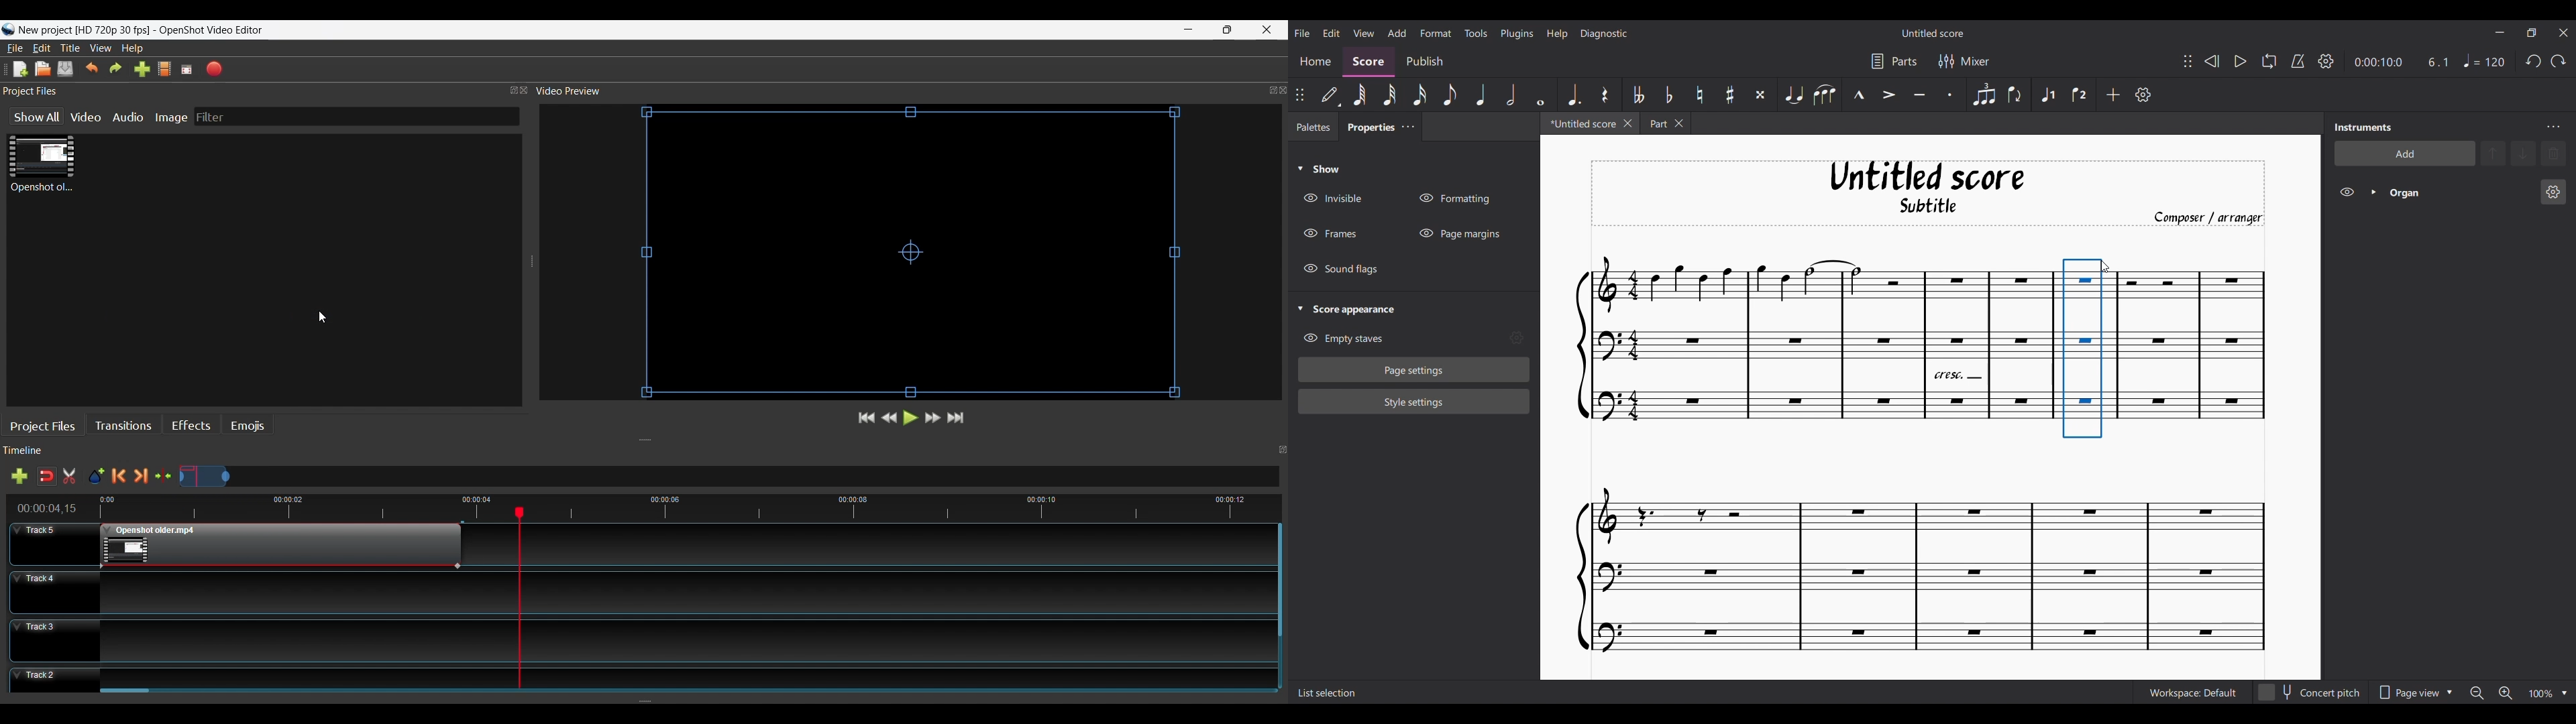  I want to click on Show All, so click(32, 117).